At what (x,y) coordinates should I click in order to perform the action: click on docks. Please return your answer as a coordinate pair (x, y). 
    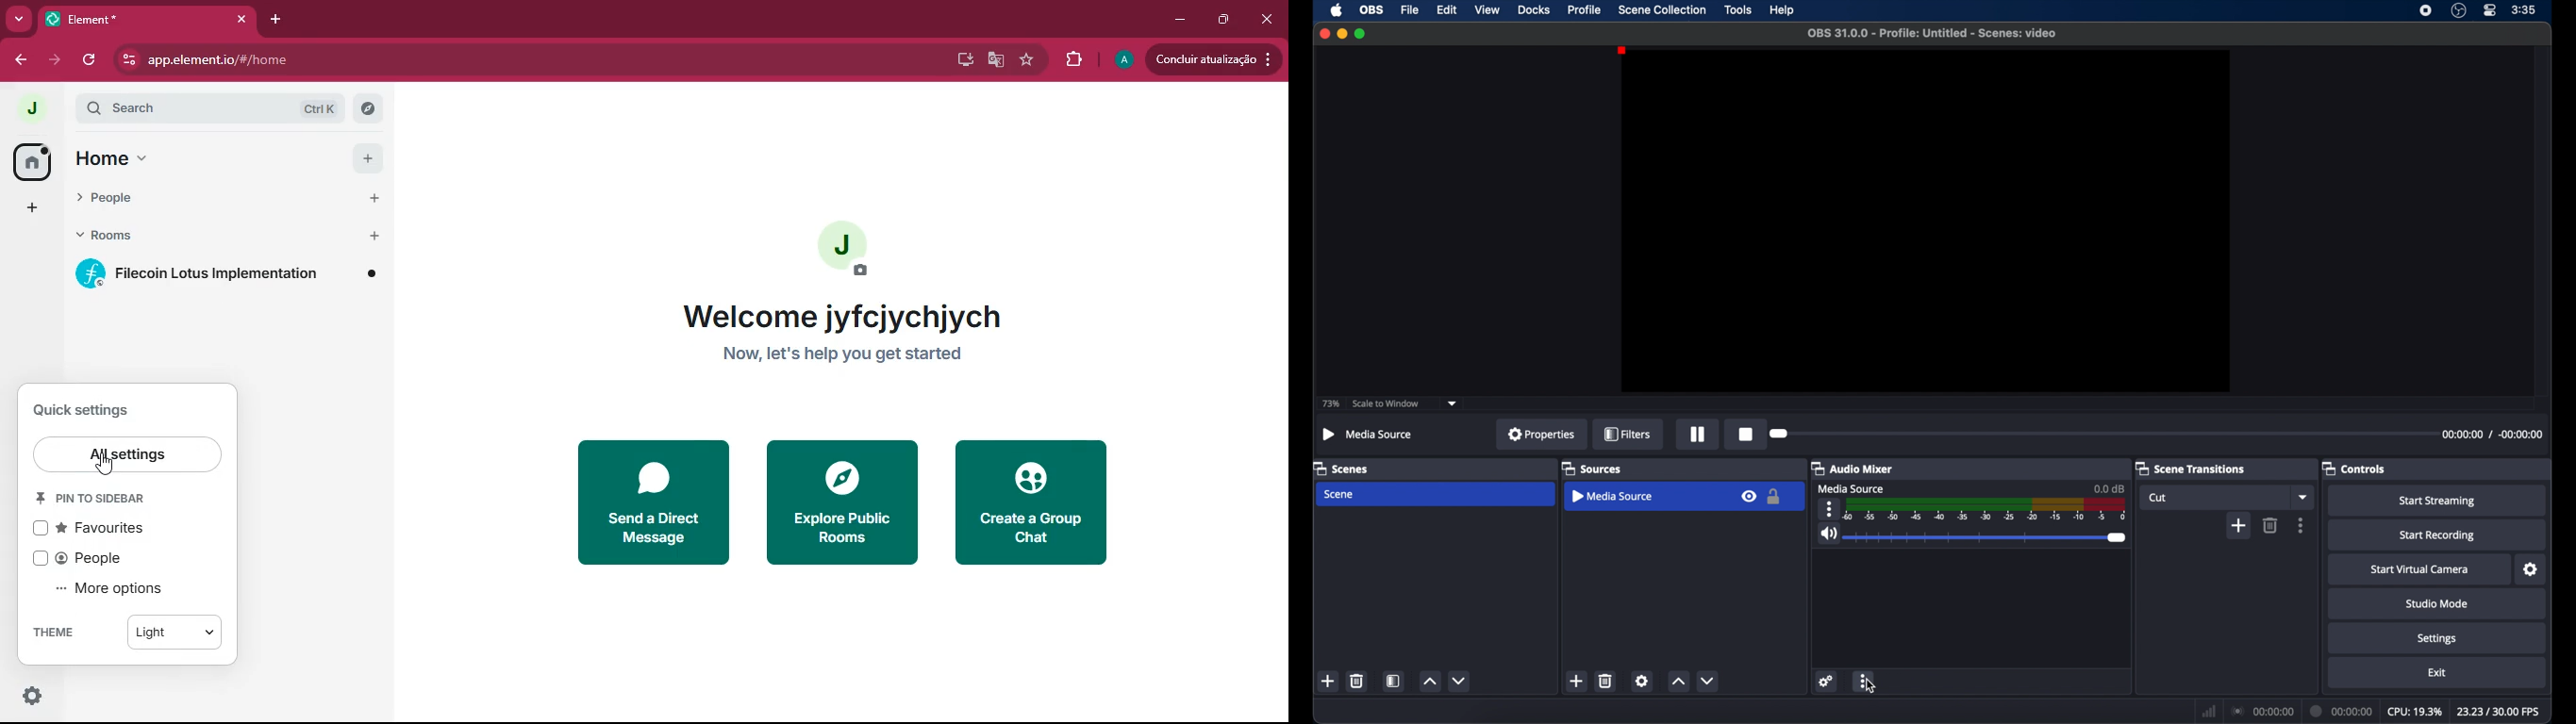
    Looking at the image, I should click on (1534, 9).